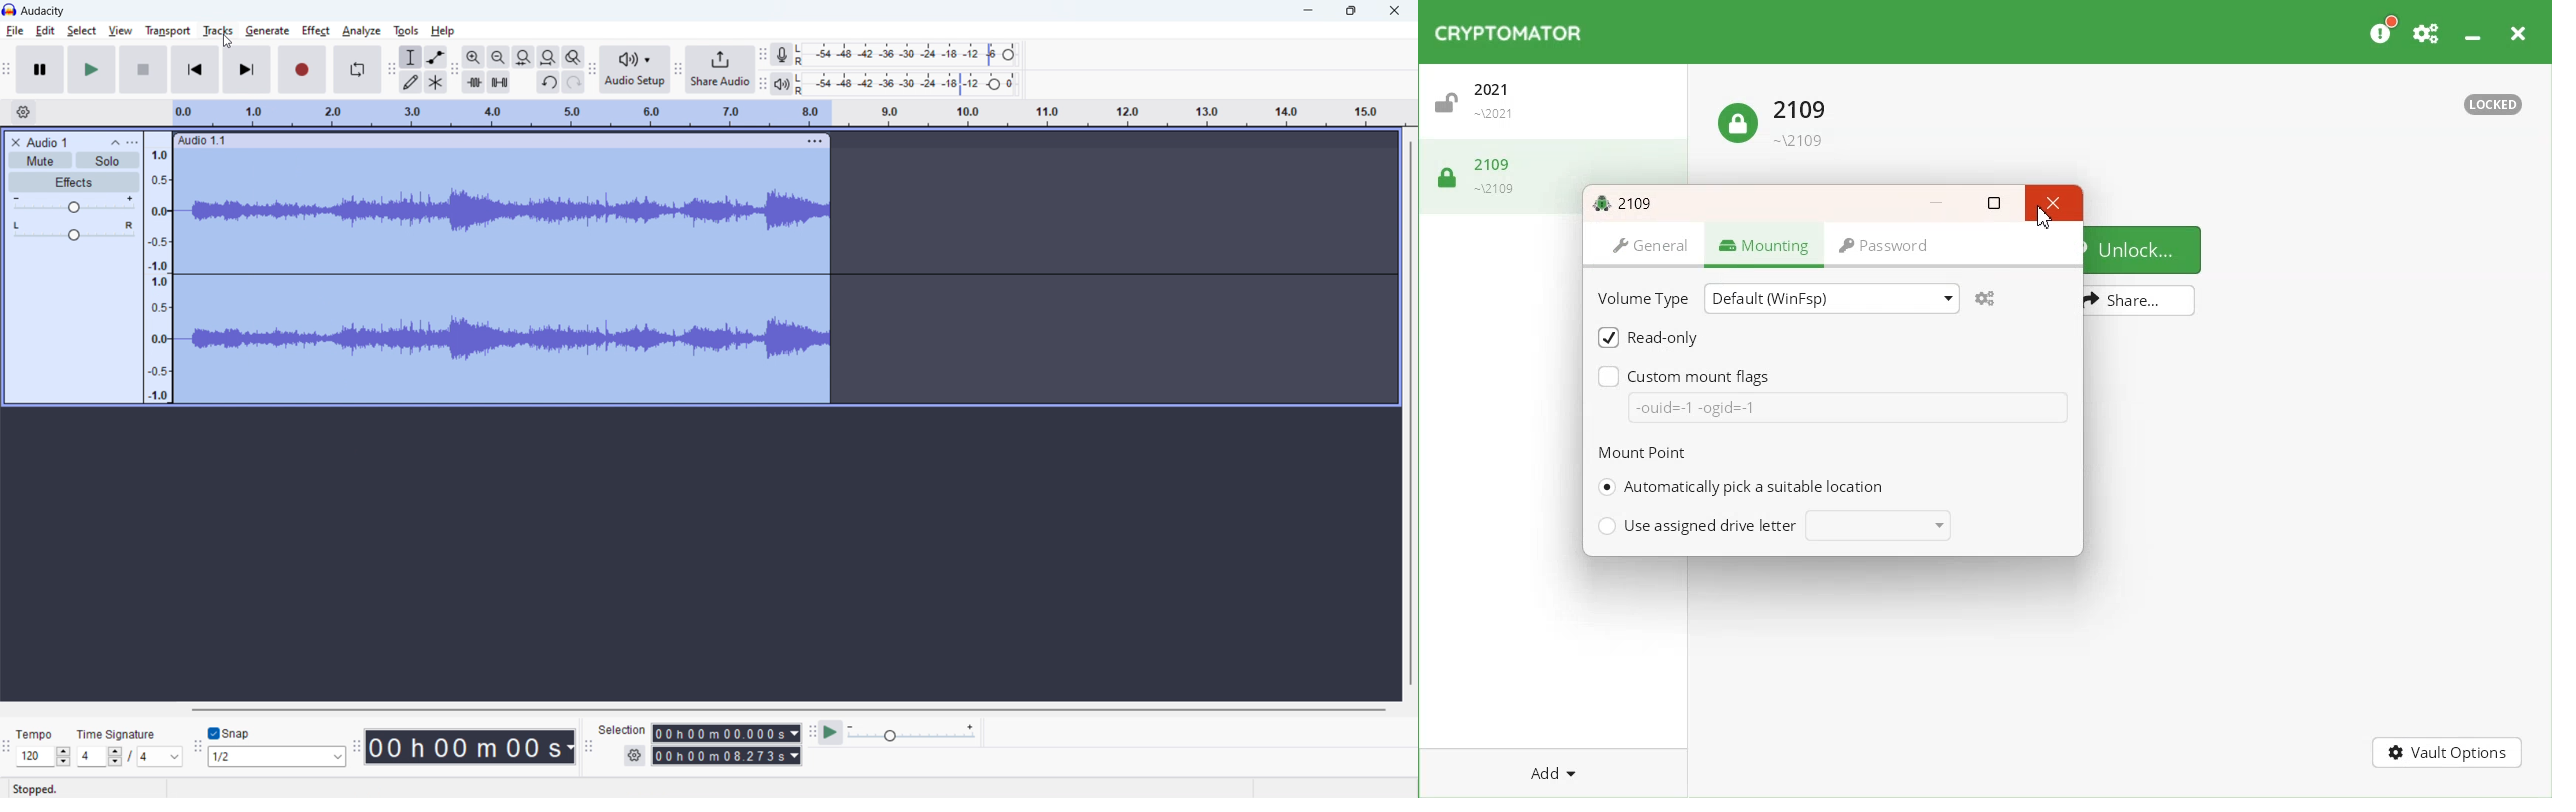 The height and width of the screenshot is (812, 2576). What do you see at coordinates (230, 732) in the screenshot?
I see `toggle snap` at bounding box center [230, 732].